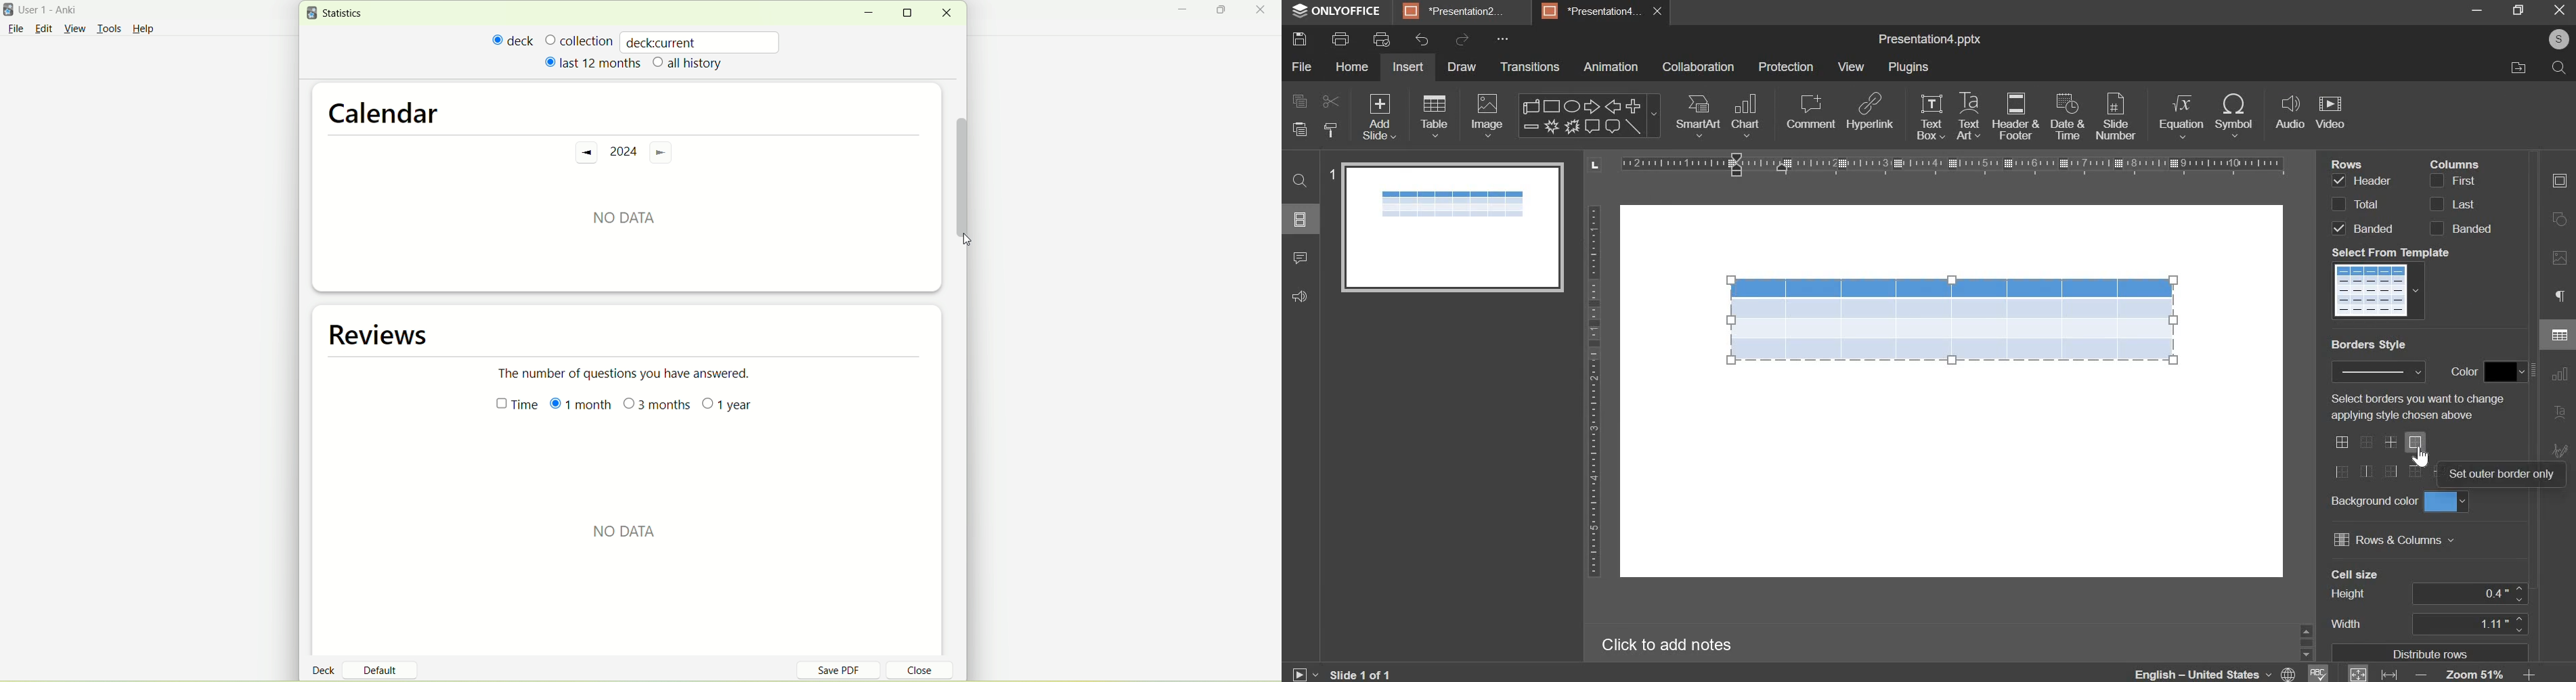  Describe the element at coordinates (1908, 67) in the screenshot. I see `plugins` at that location.